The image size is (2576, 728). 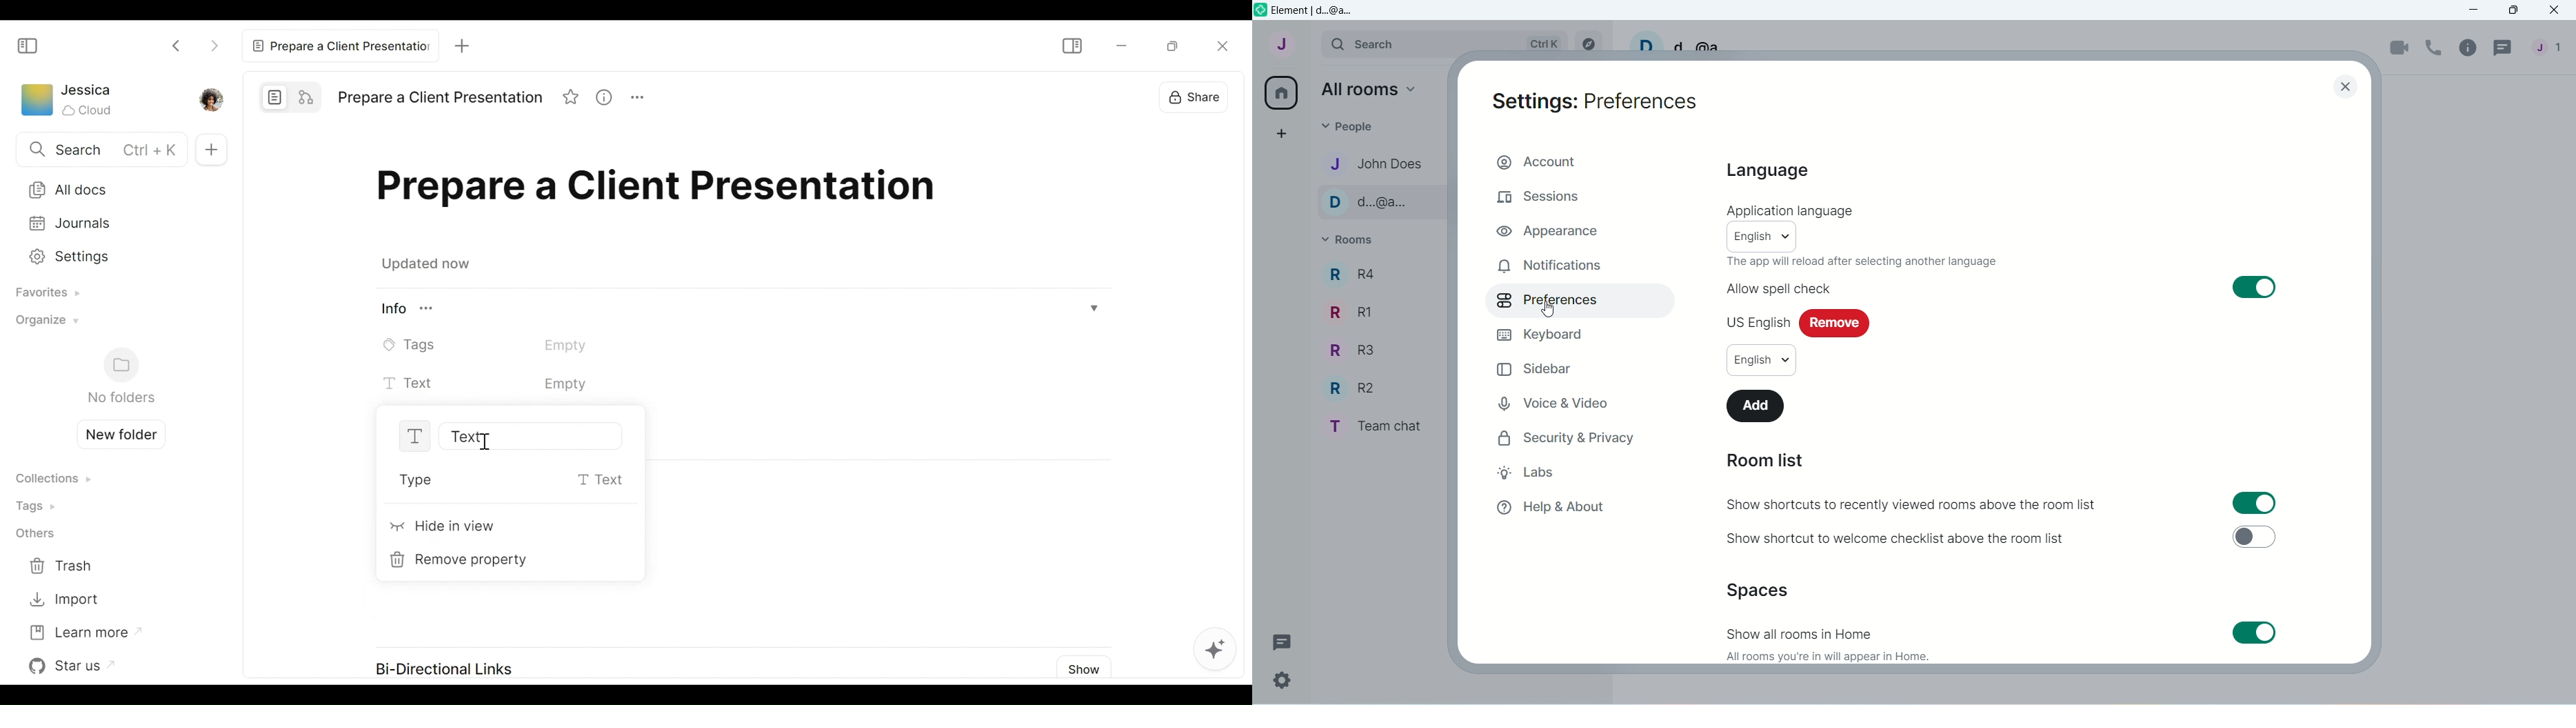 I want to click on All rooms you're in will appear in Home, so click(x=1827, y=656).